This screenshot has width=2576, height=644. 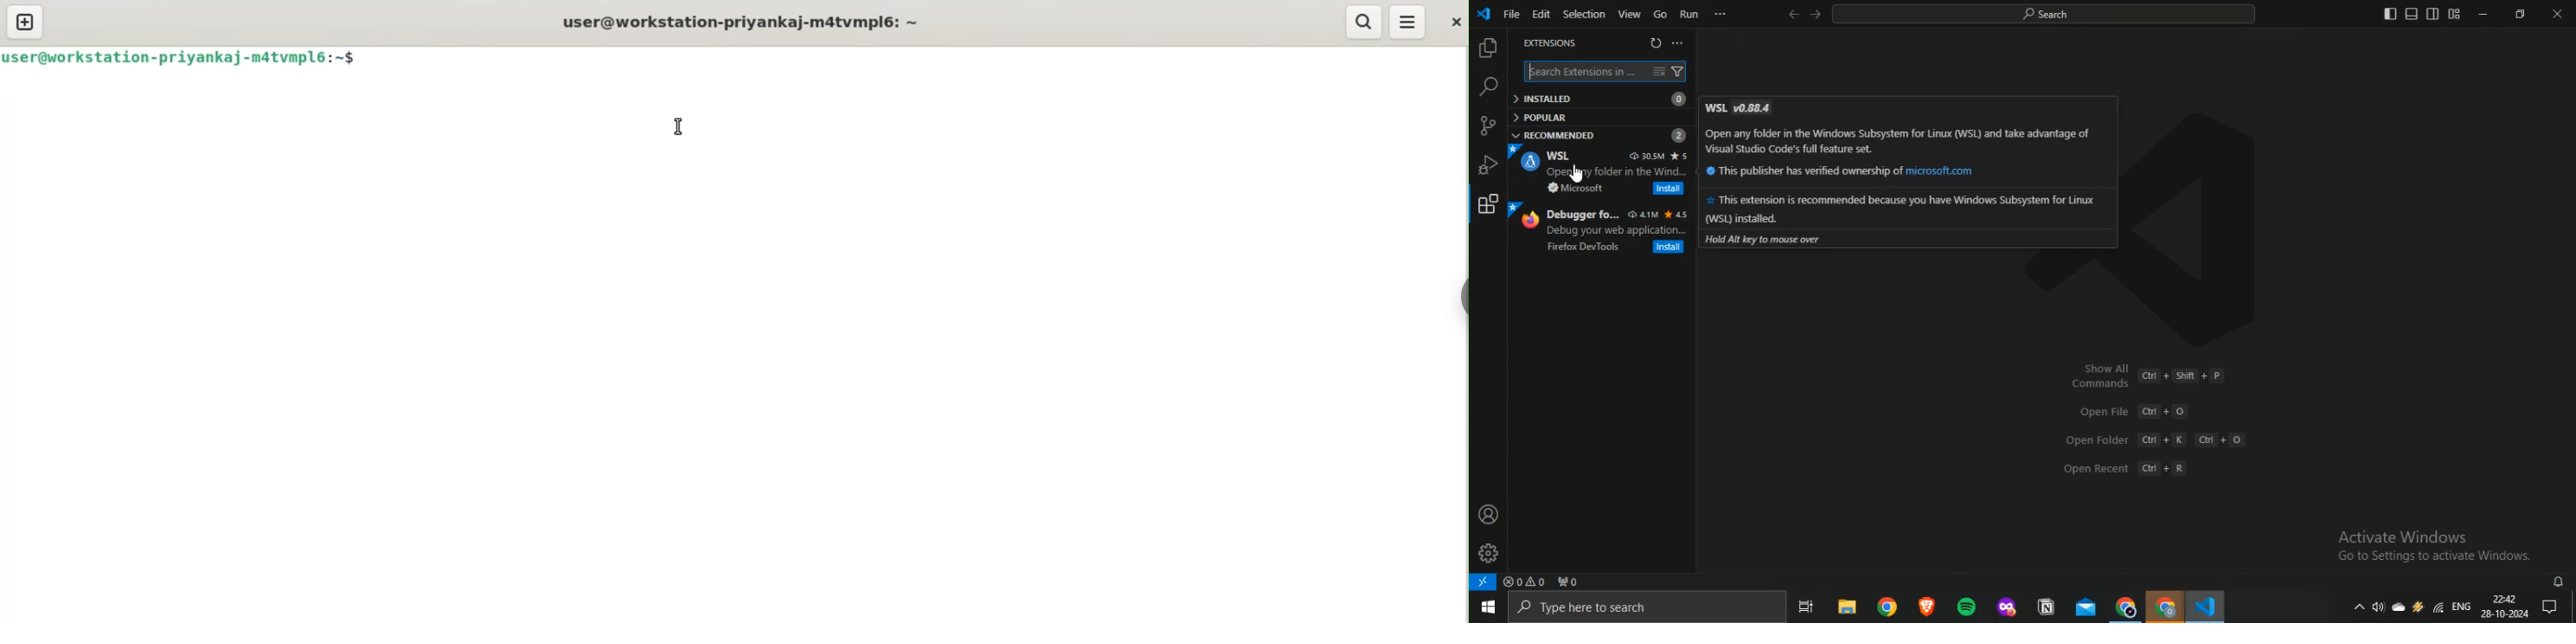 What do you see at coordinates (2154, 440) in the screenshot?
I see `Open Folder Ctrl + K Ctrl + O` at bounding box center [2154, 440].